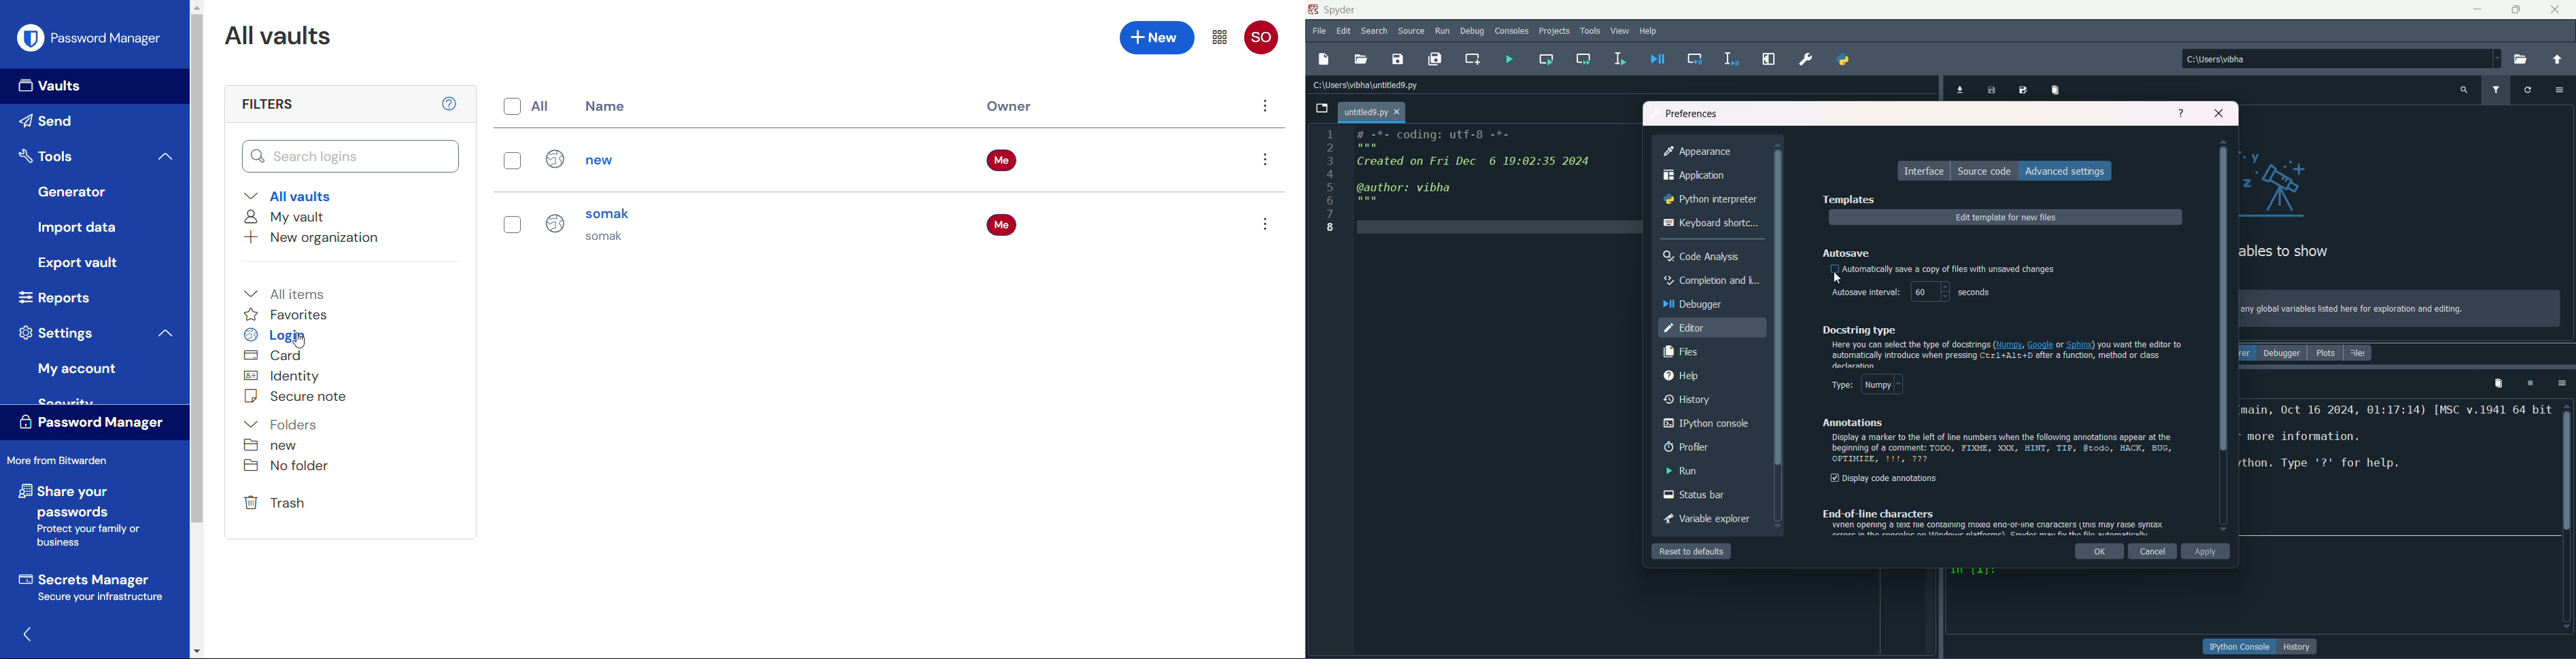  Describe the element at coordinates (1507, 58) in the screenshot. I see `run file` at that location.